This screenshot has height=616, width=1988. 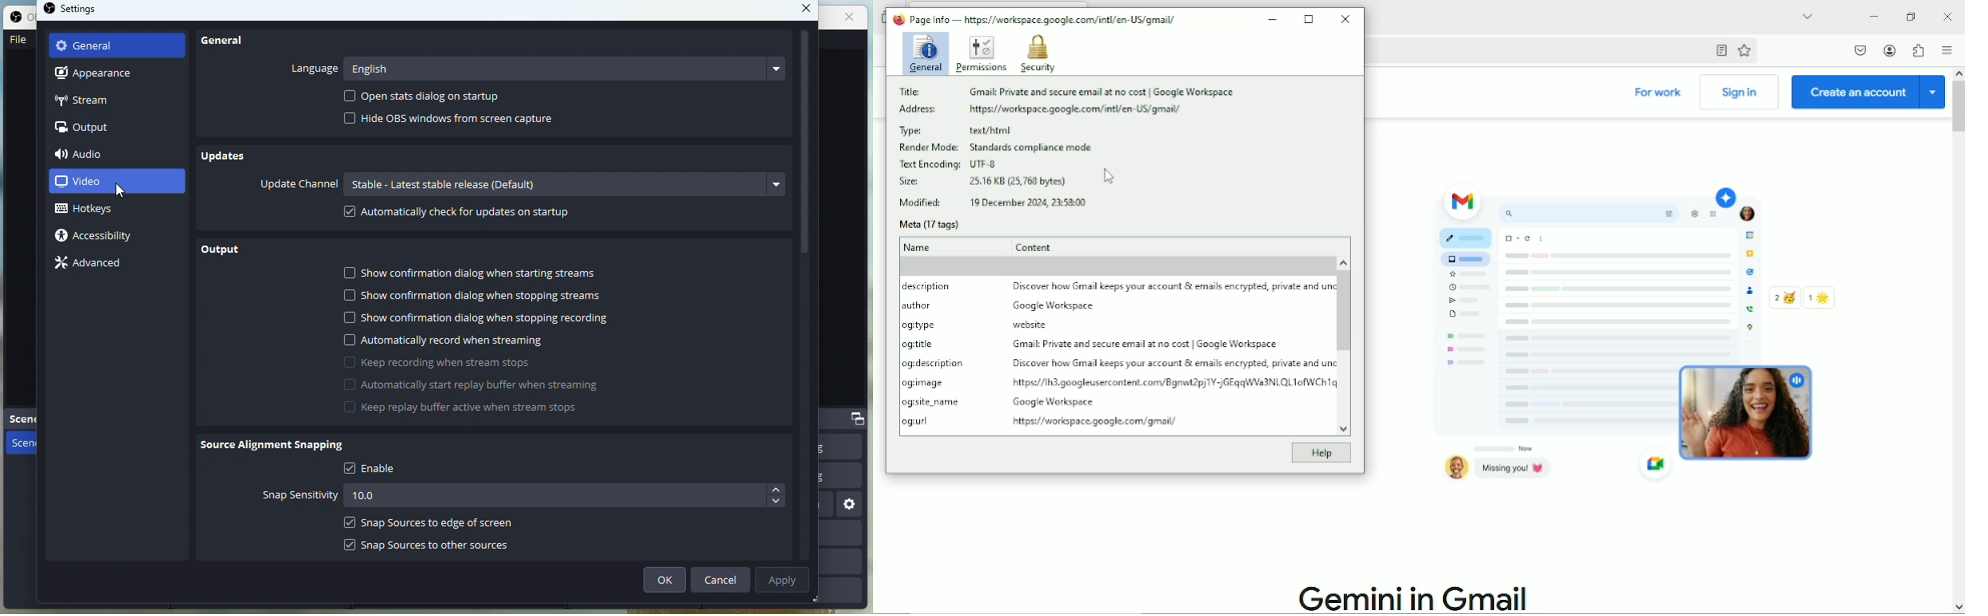 What do you see at coordinates (851, 14) in the screenshot?
I see `close` at bounding box center [851, 14].